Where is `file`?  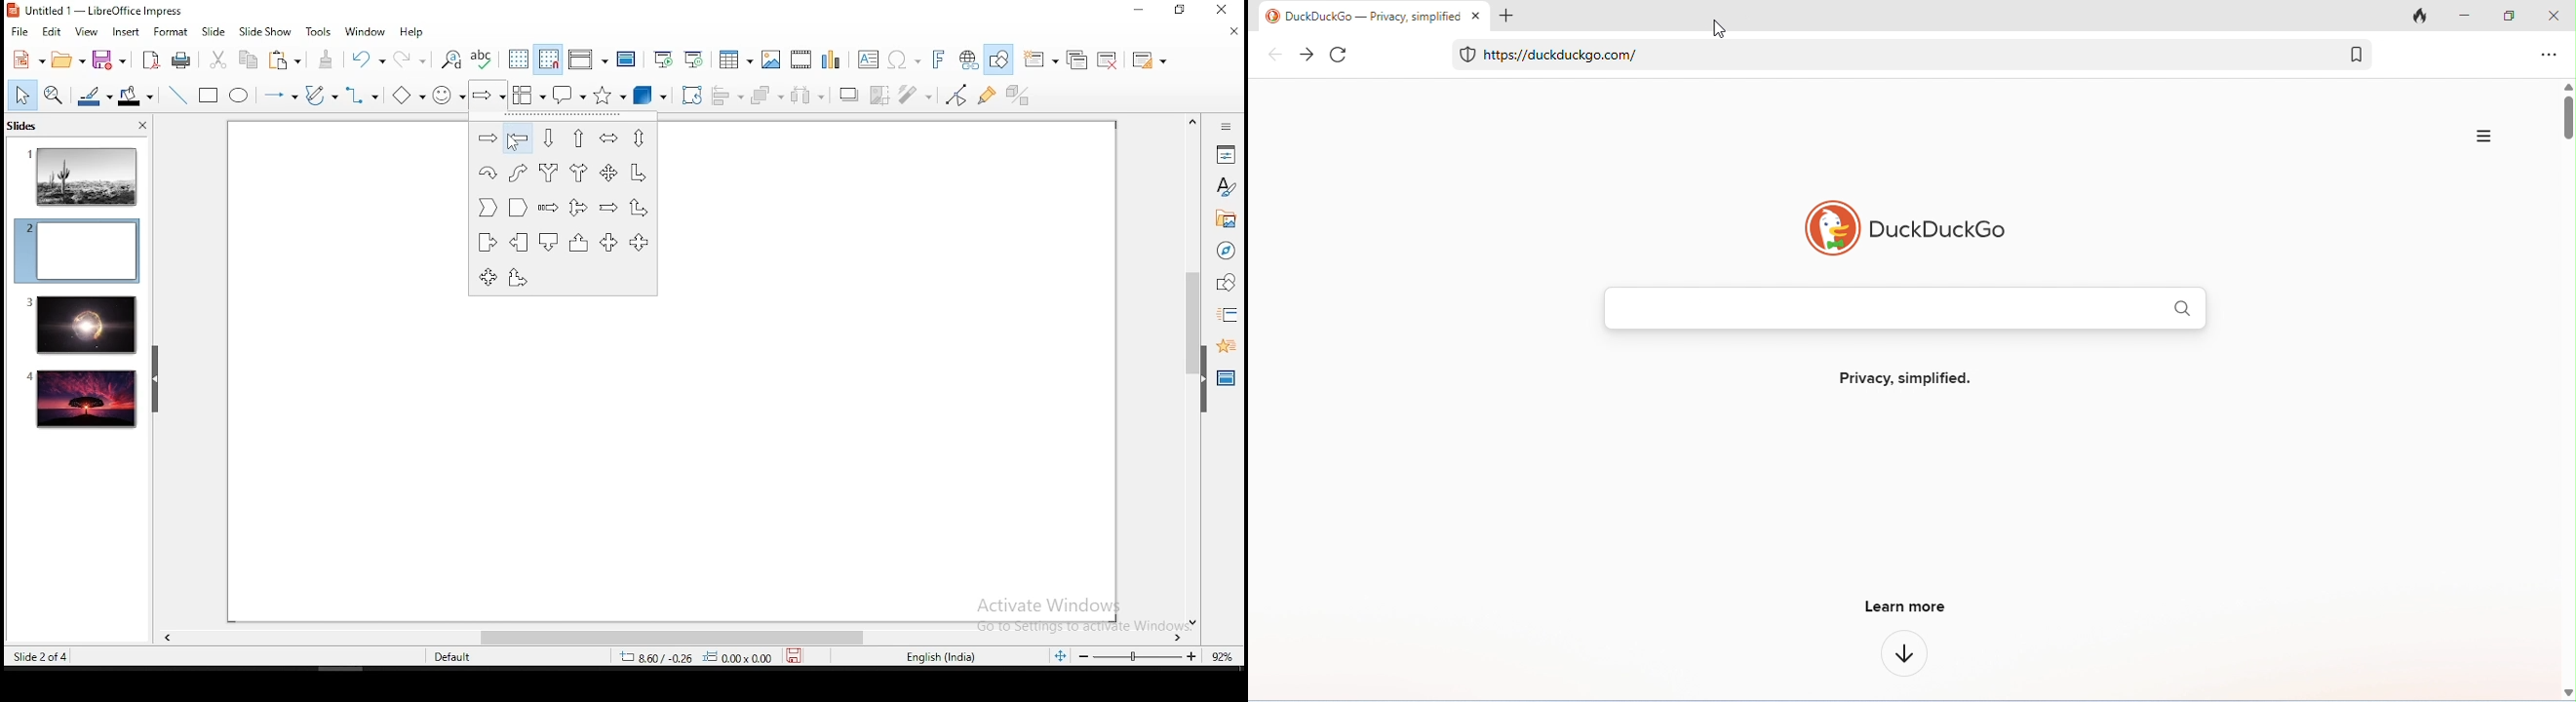 file is located at coordinates (20, 32).